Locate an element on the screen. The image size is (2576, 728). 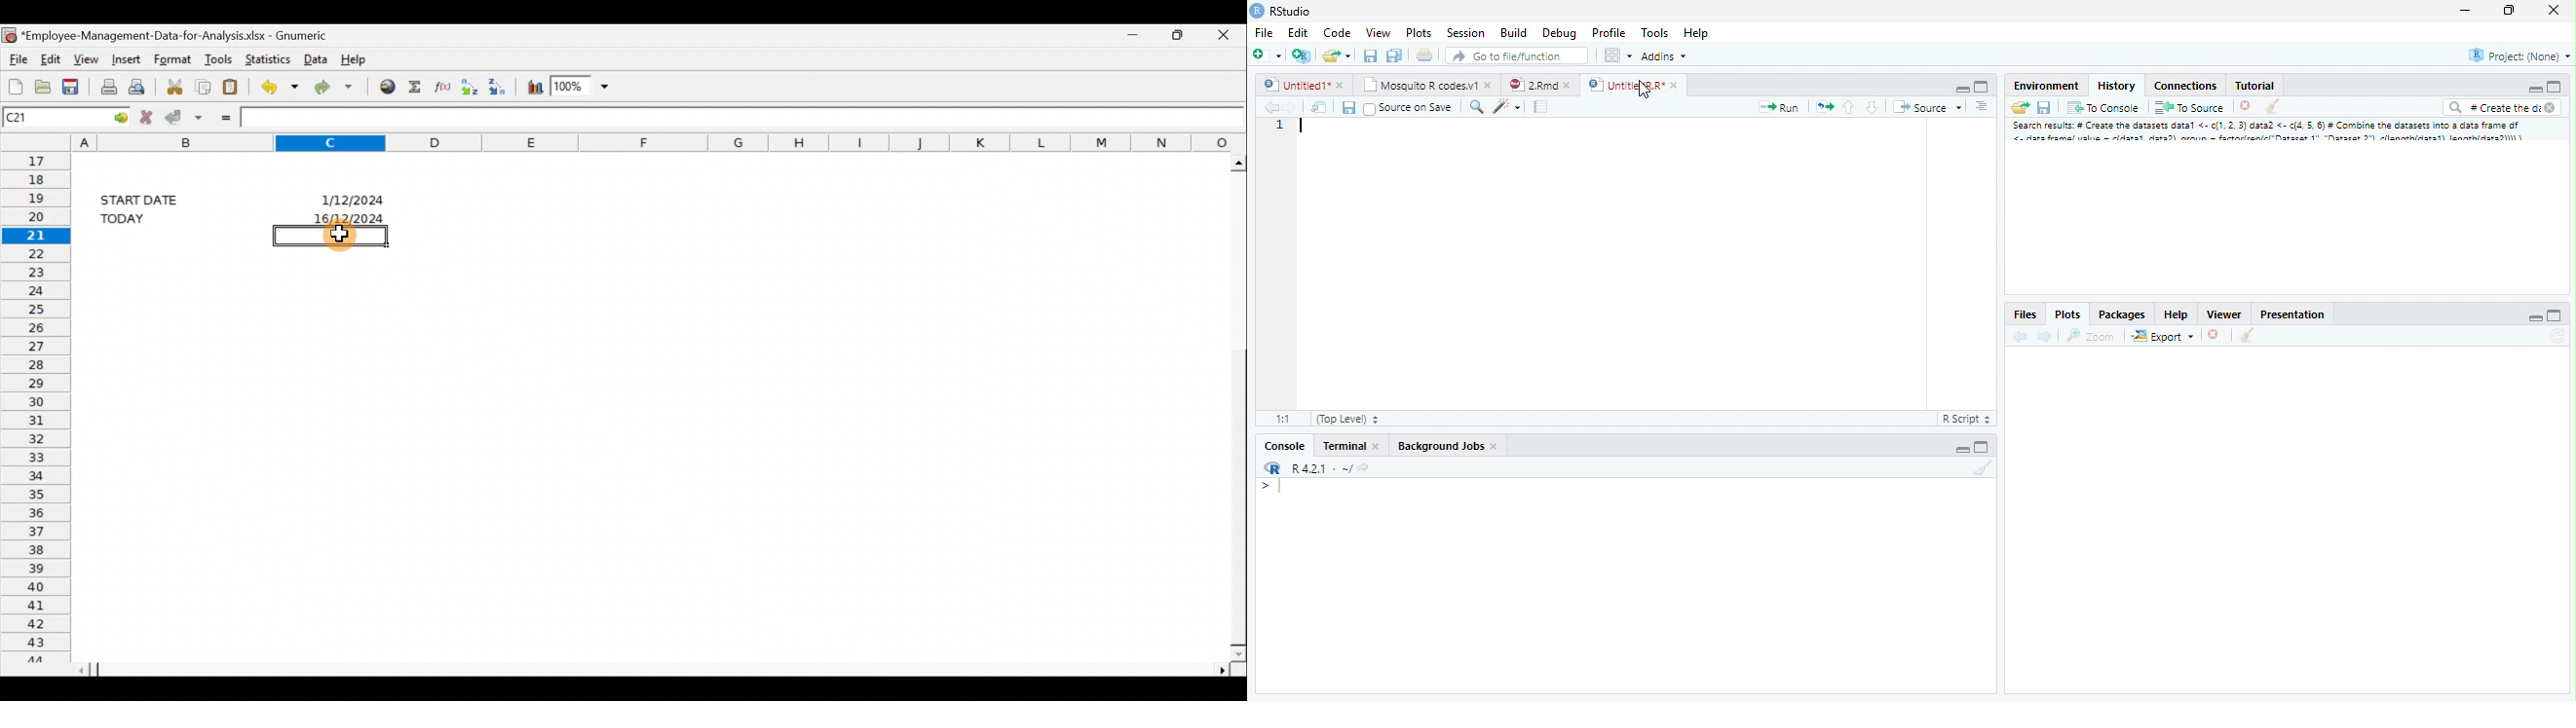
Next is located at coordinates (2044, 338).